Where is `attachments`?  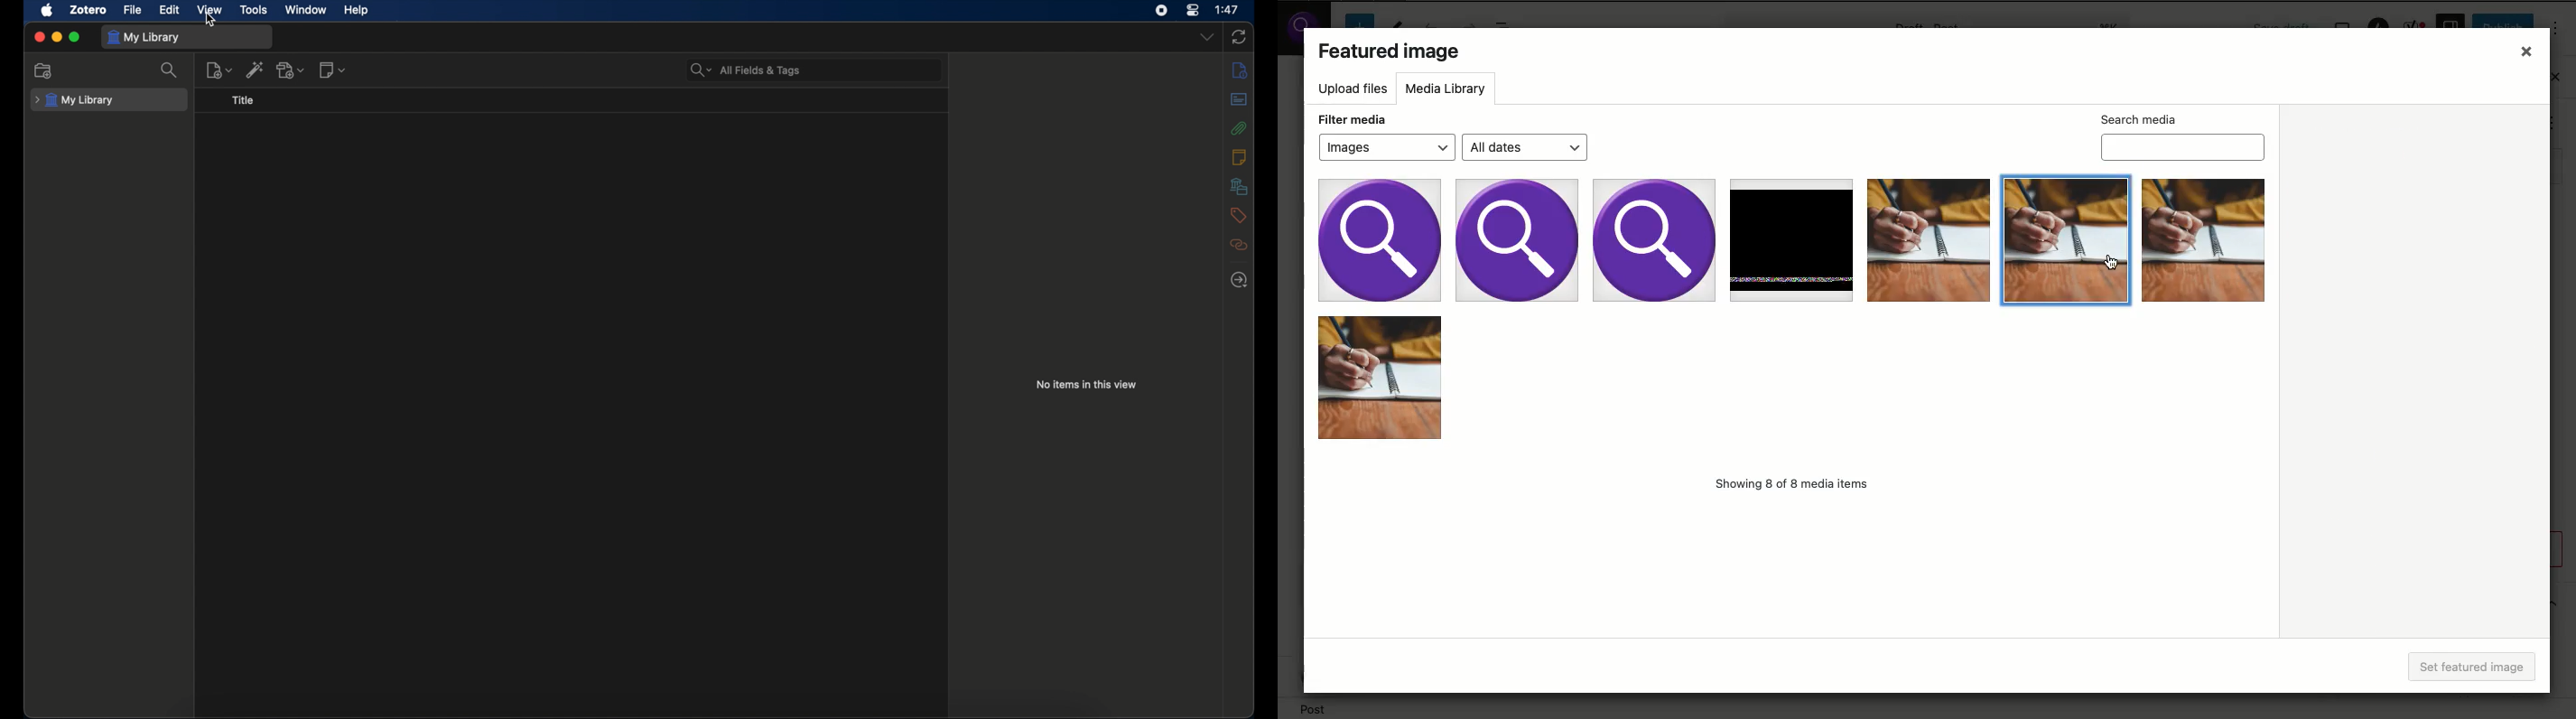
attachments is located at coordinates (1239, 128).